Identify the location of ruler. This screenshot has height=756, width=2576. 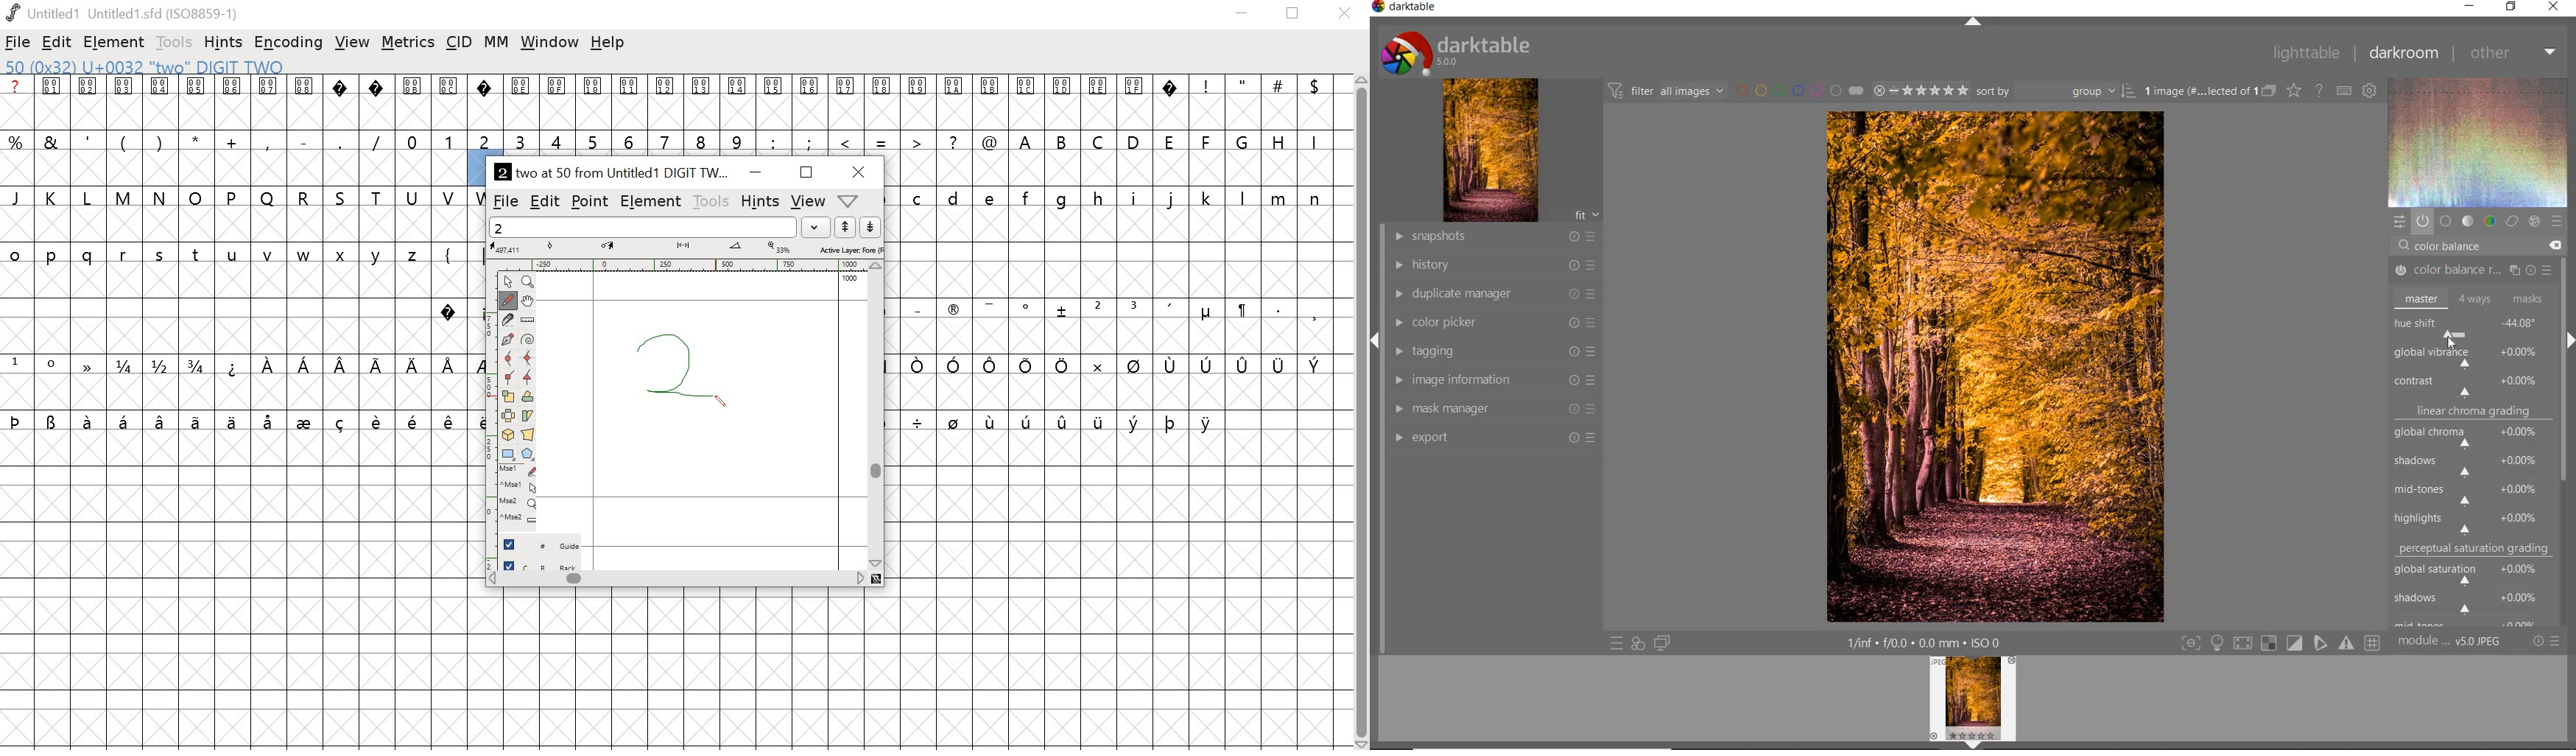
(685, 266).